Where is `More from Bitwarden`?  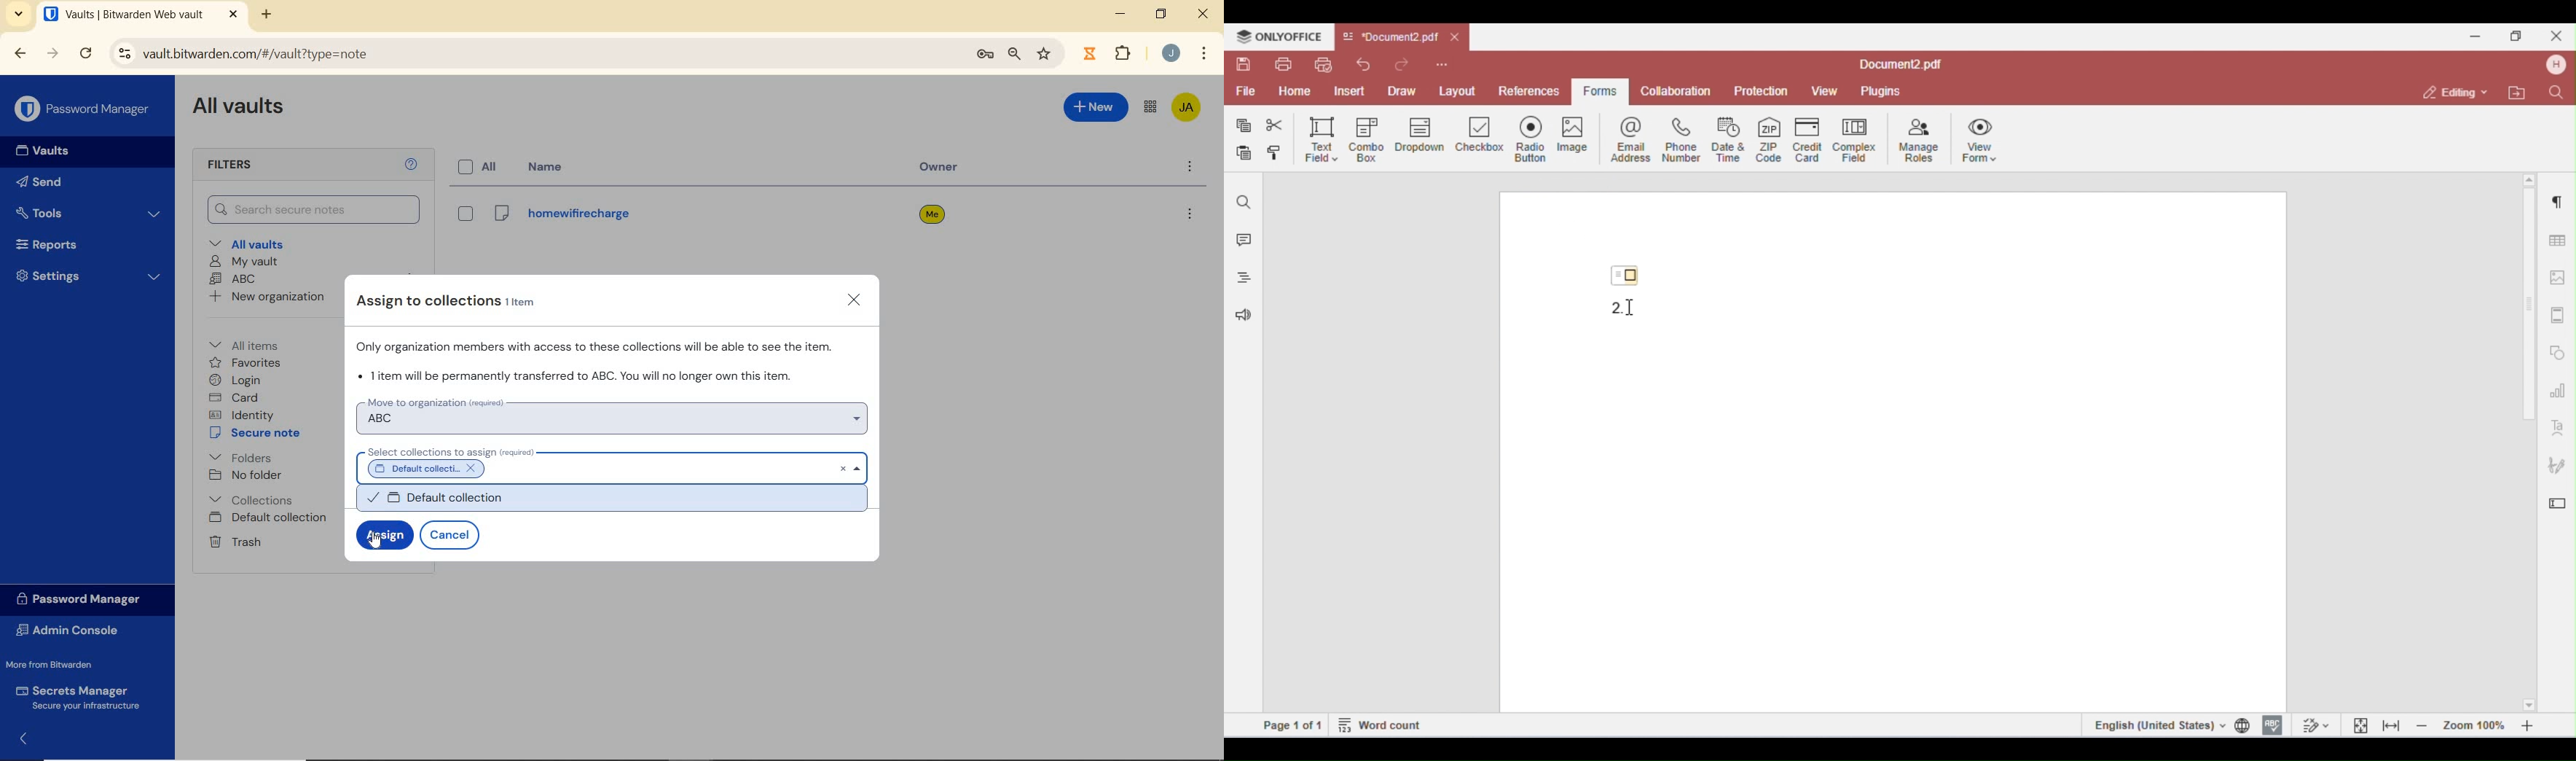 More from Bitwarden is located at coordinates (59, 664).